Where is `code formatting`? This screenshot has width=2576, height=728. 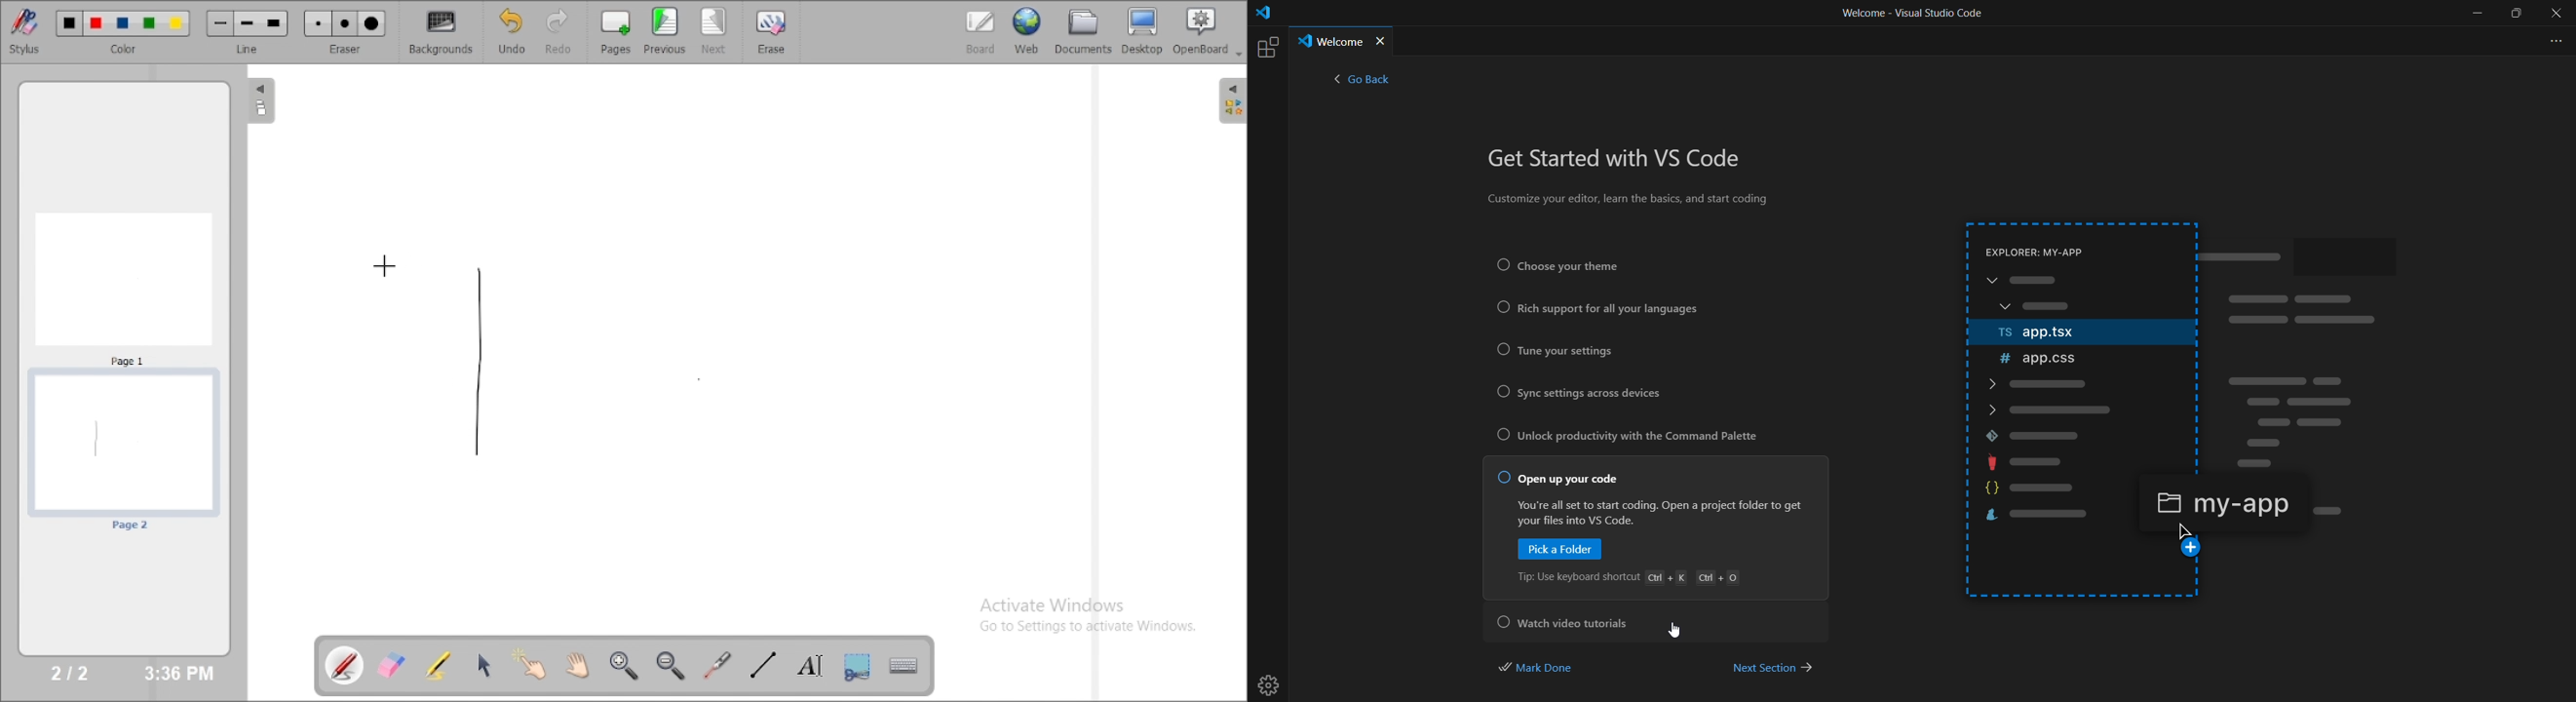
code formatting is located at coordinates (2043, 489).